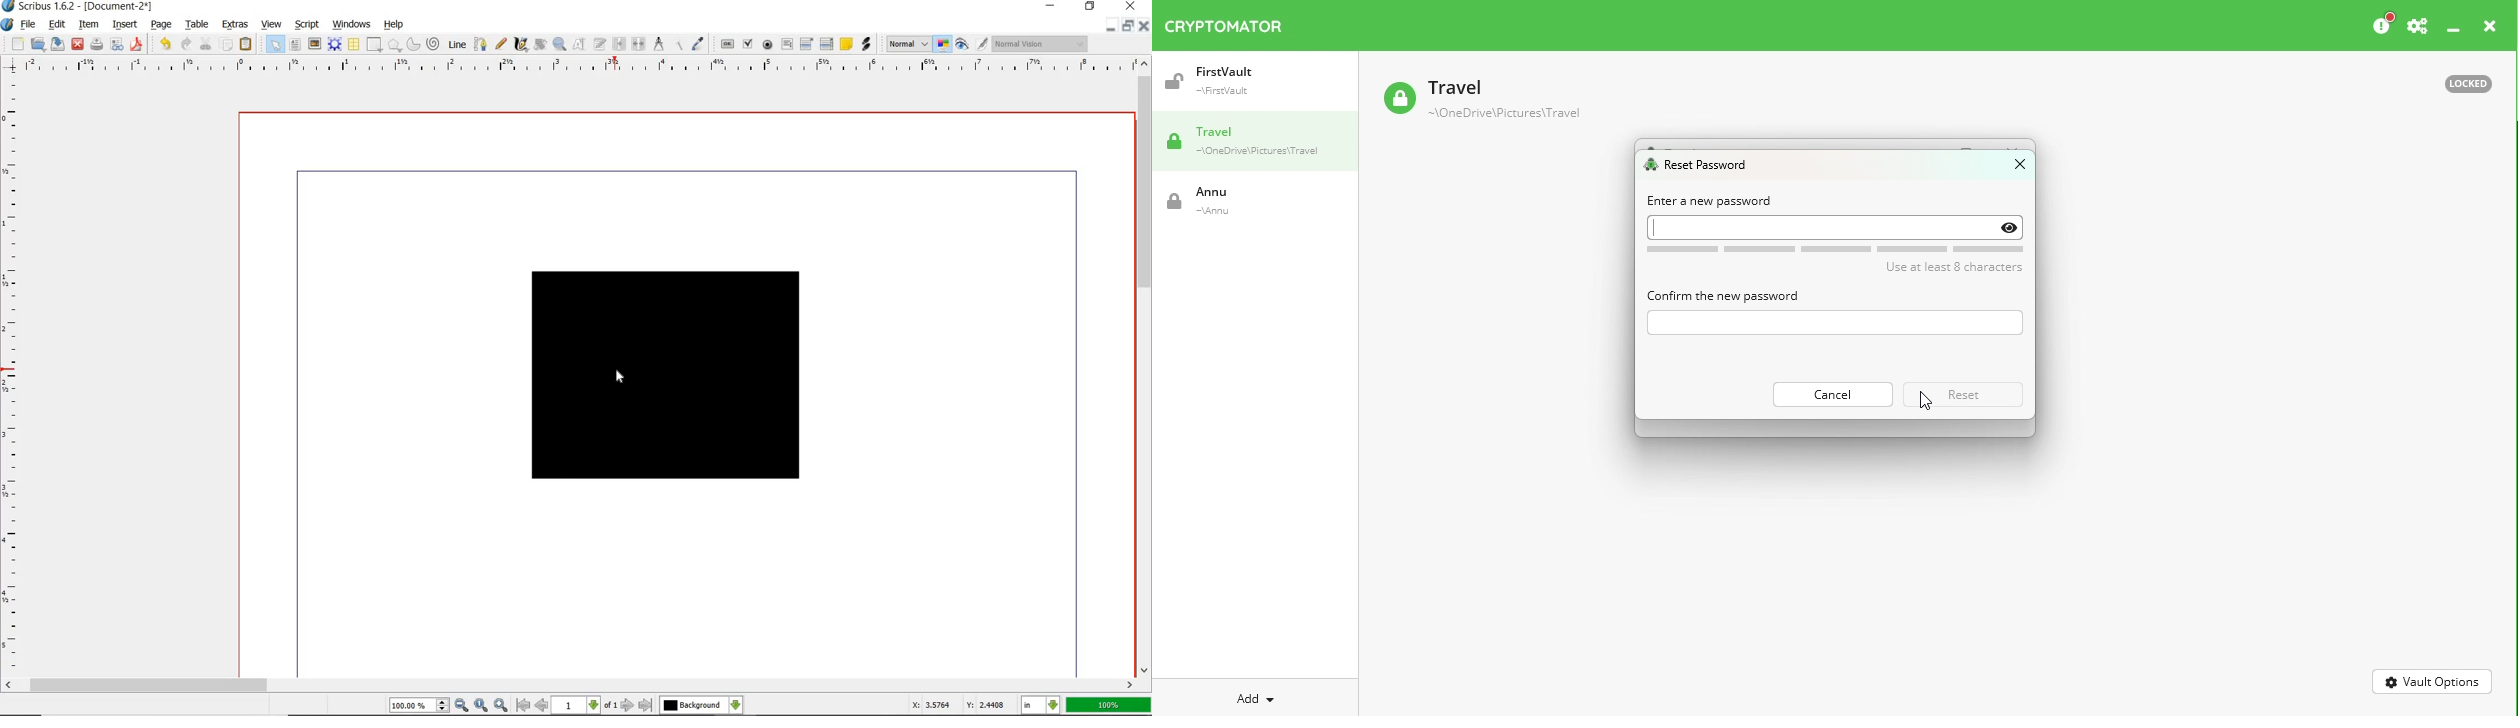  Describe the element at coordinates (542, 706) in the screenshot. I see `go to previous page` at that location.